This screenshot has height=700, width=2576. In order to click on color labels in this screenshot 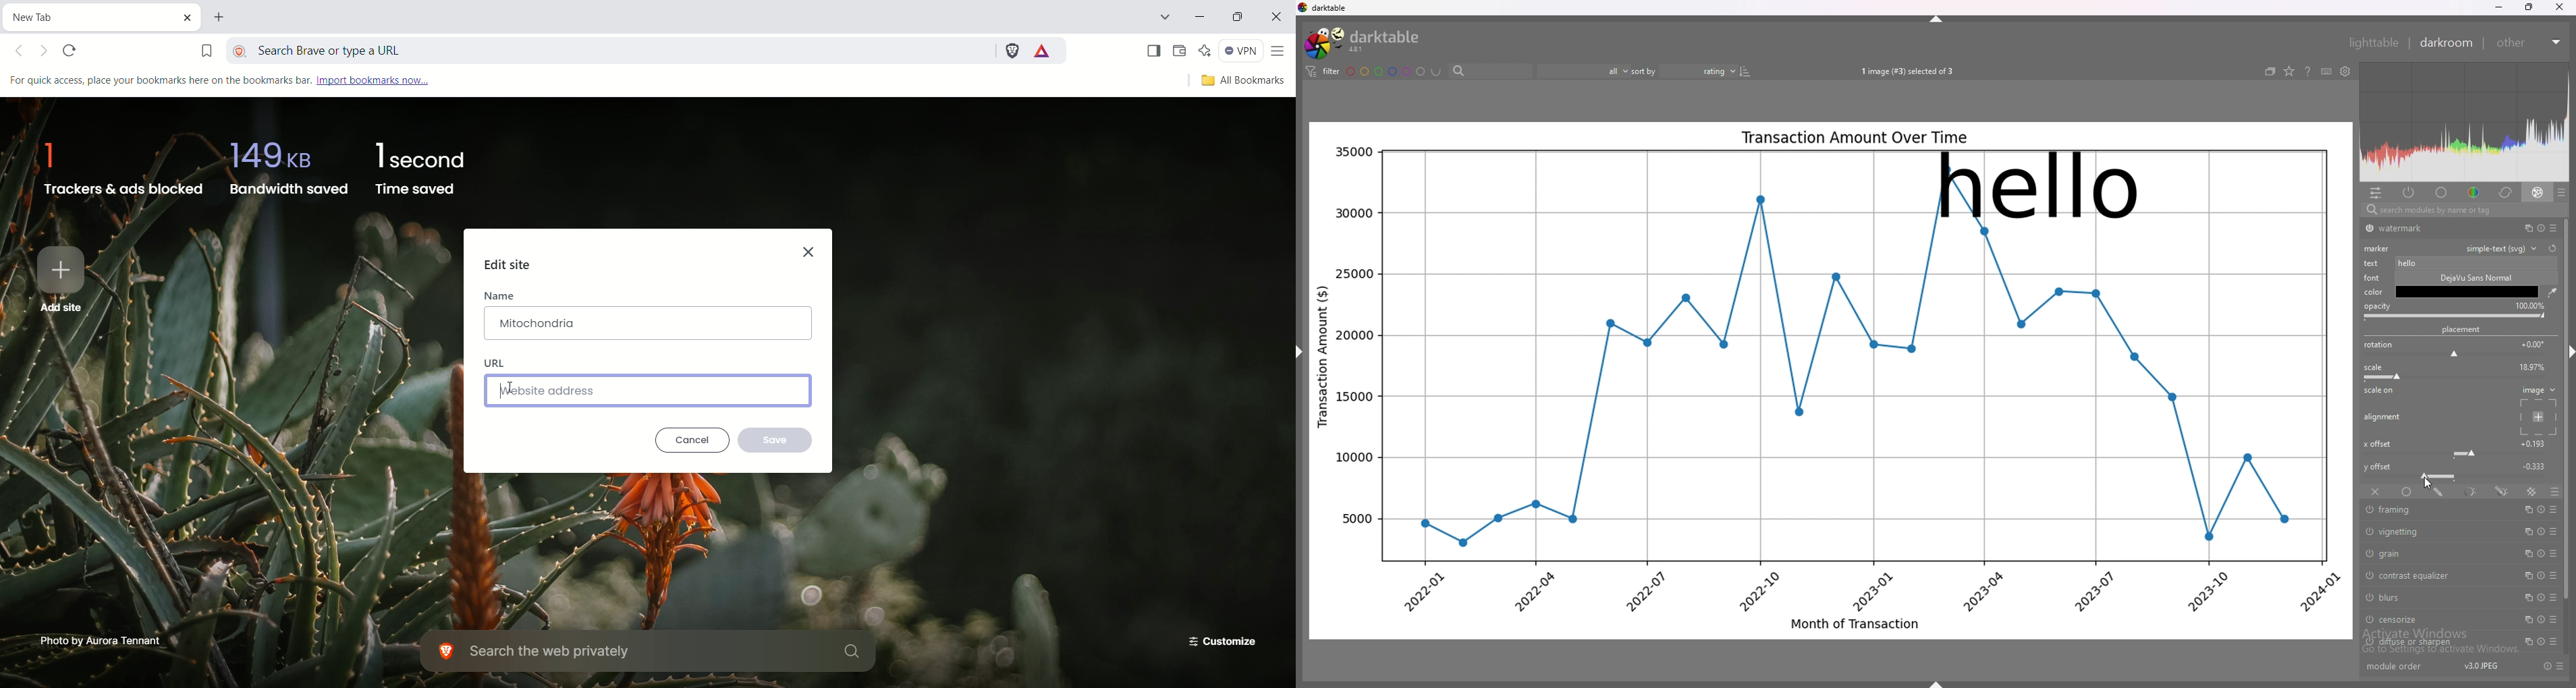, I will do `click(1386, 71)`.